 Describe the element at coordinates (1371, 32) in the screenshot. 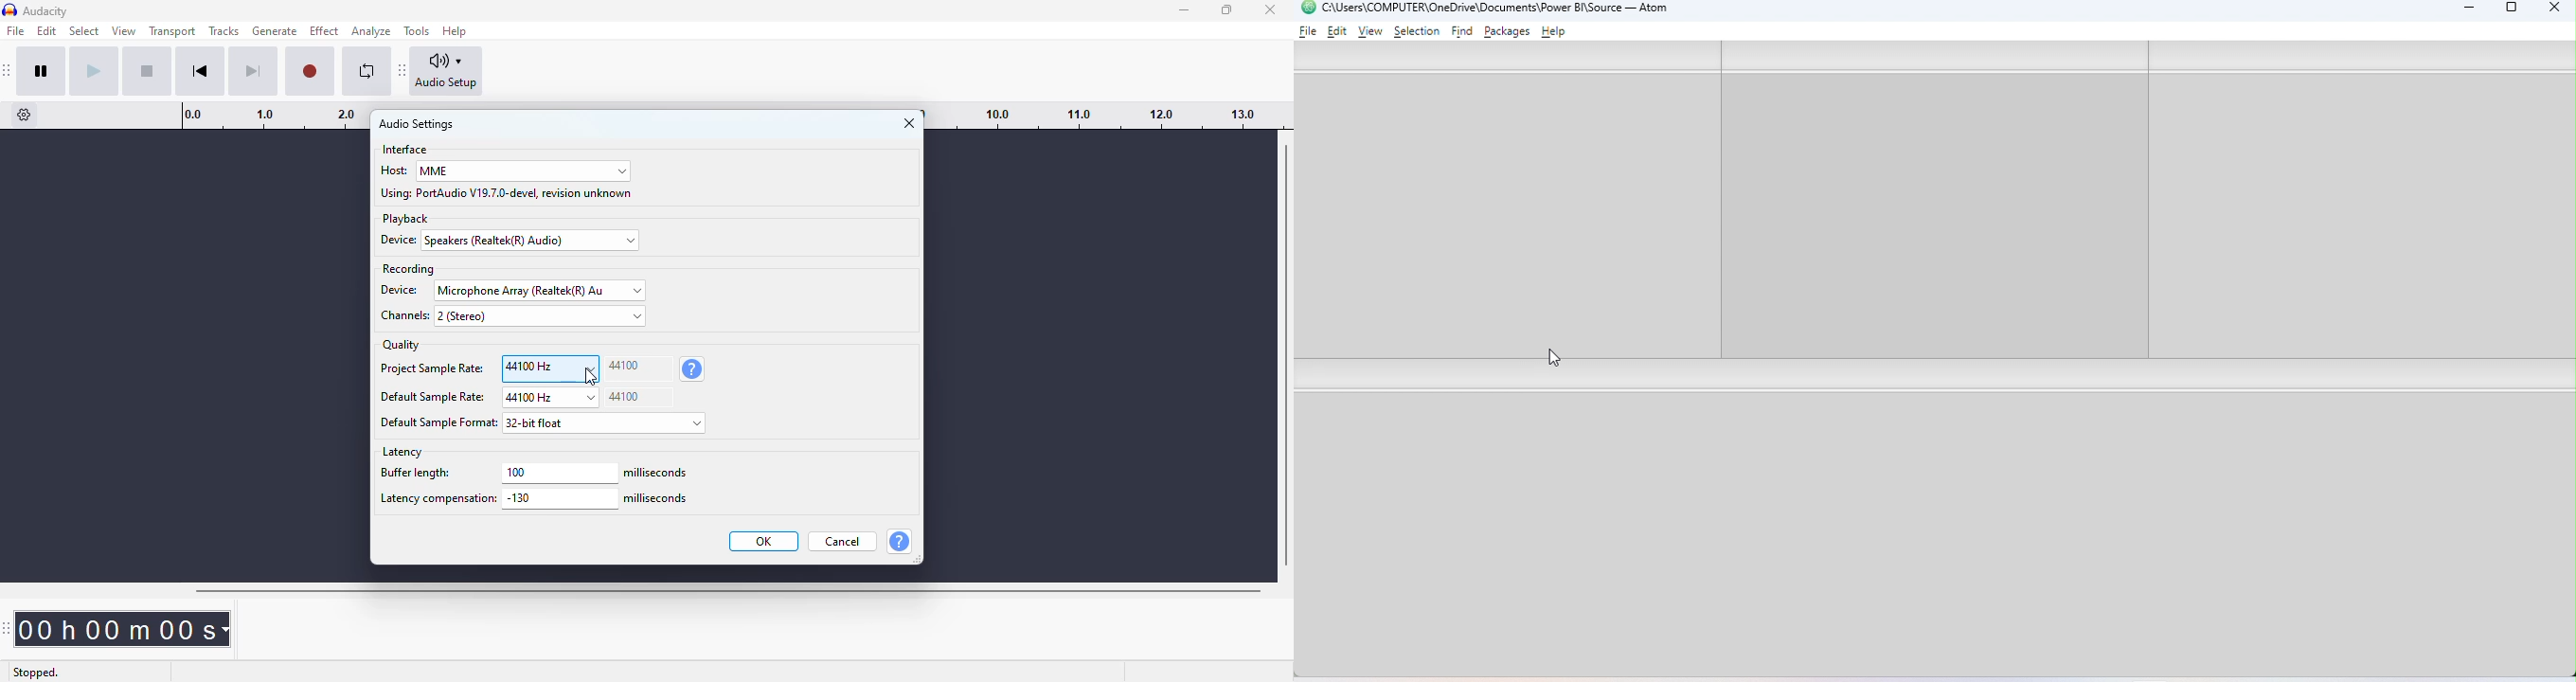

I see `View` at that location.